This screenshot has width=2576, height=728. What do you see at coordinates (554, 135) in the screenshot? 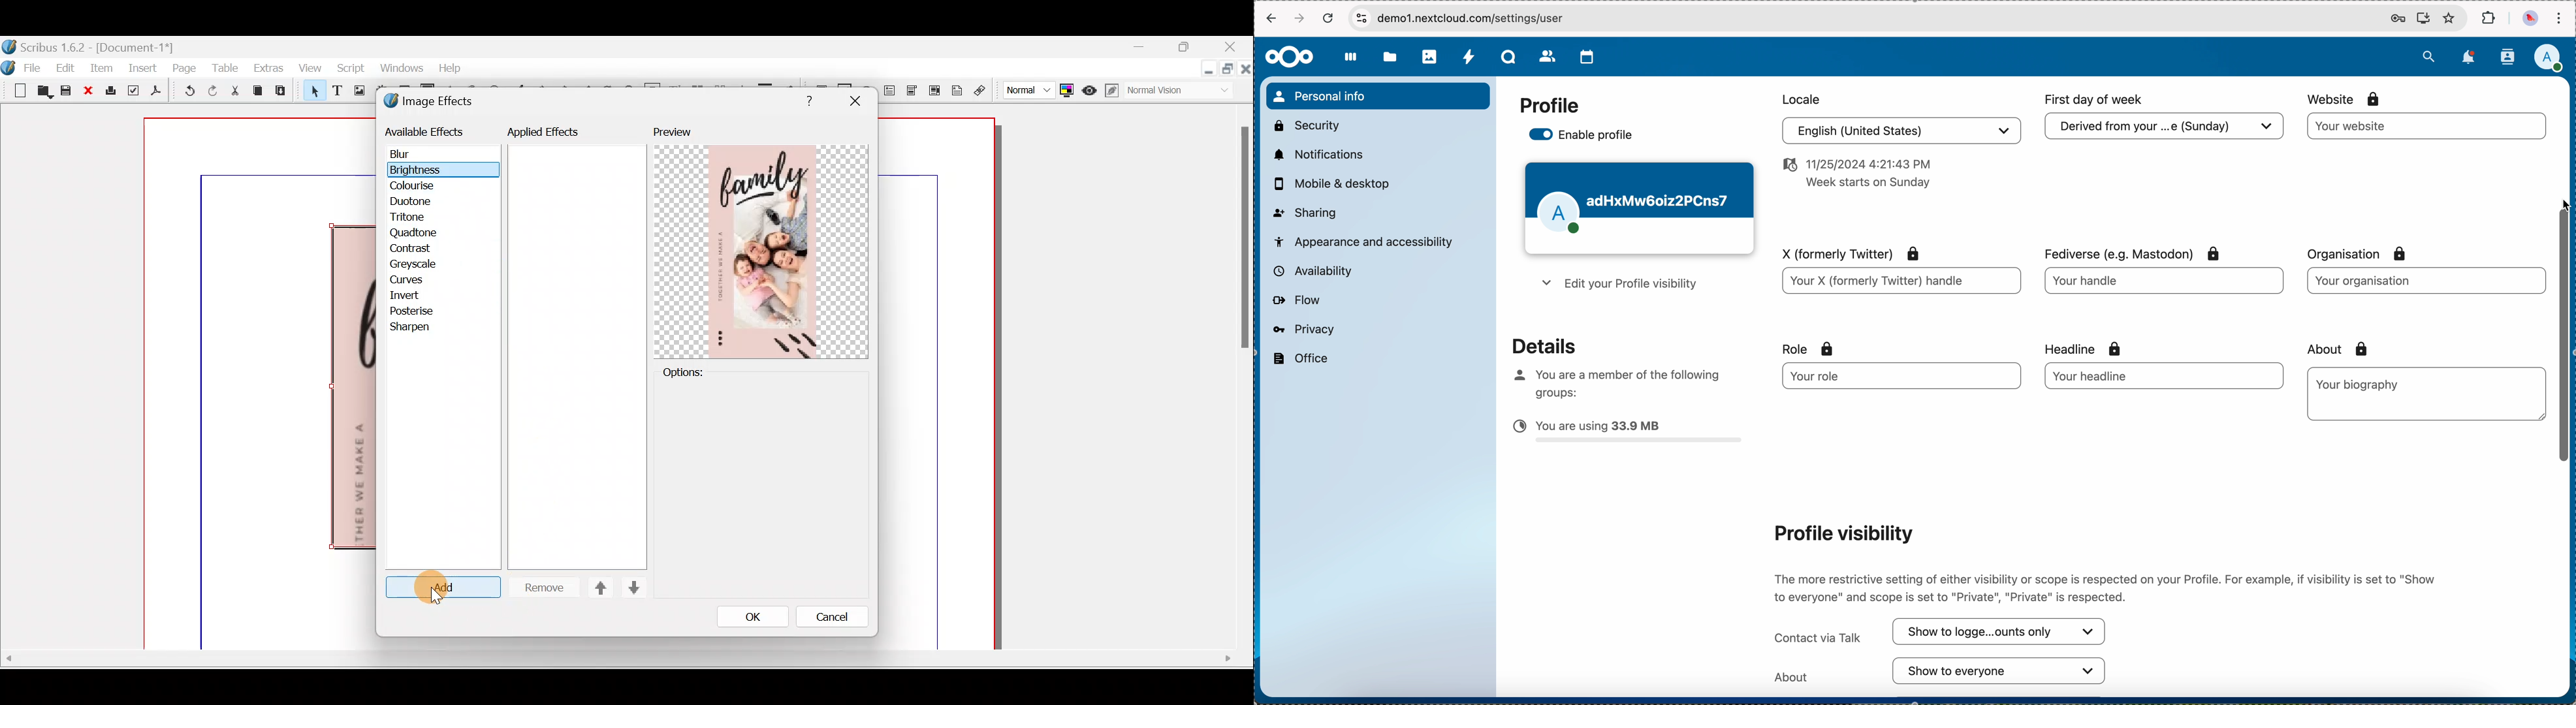
I see `Applied effects` at bounding box center [554, 135].